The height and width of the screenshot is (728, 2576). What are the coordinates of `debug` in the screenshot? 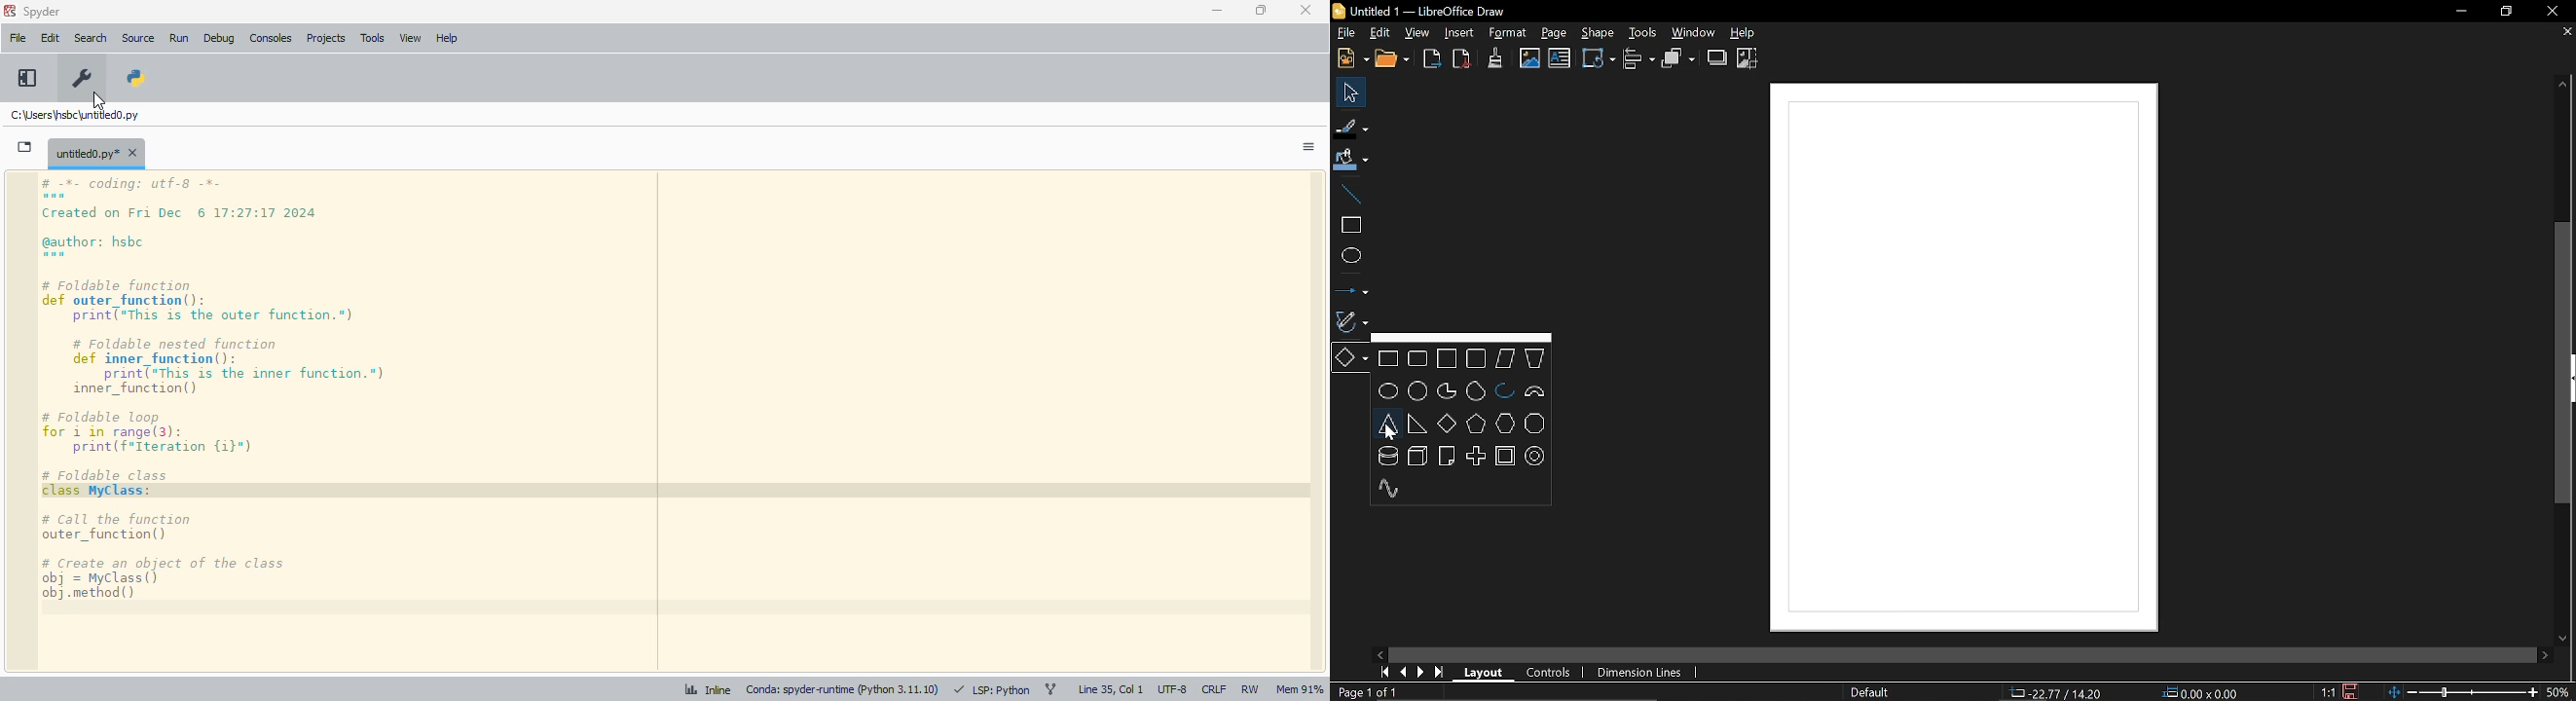 It's located at (219, 38).